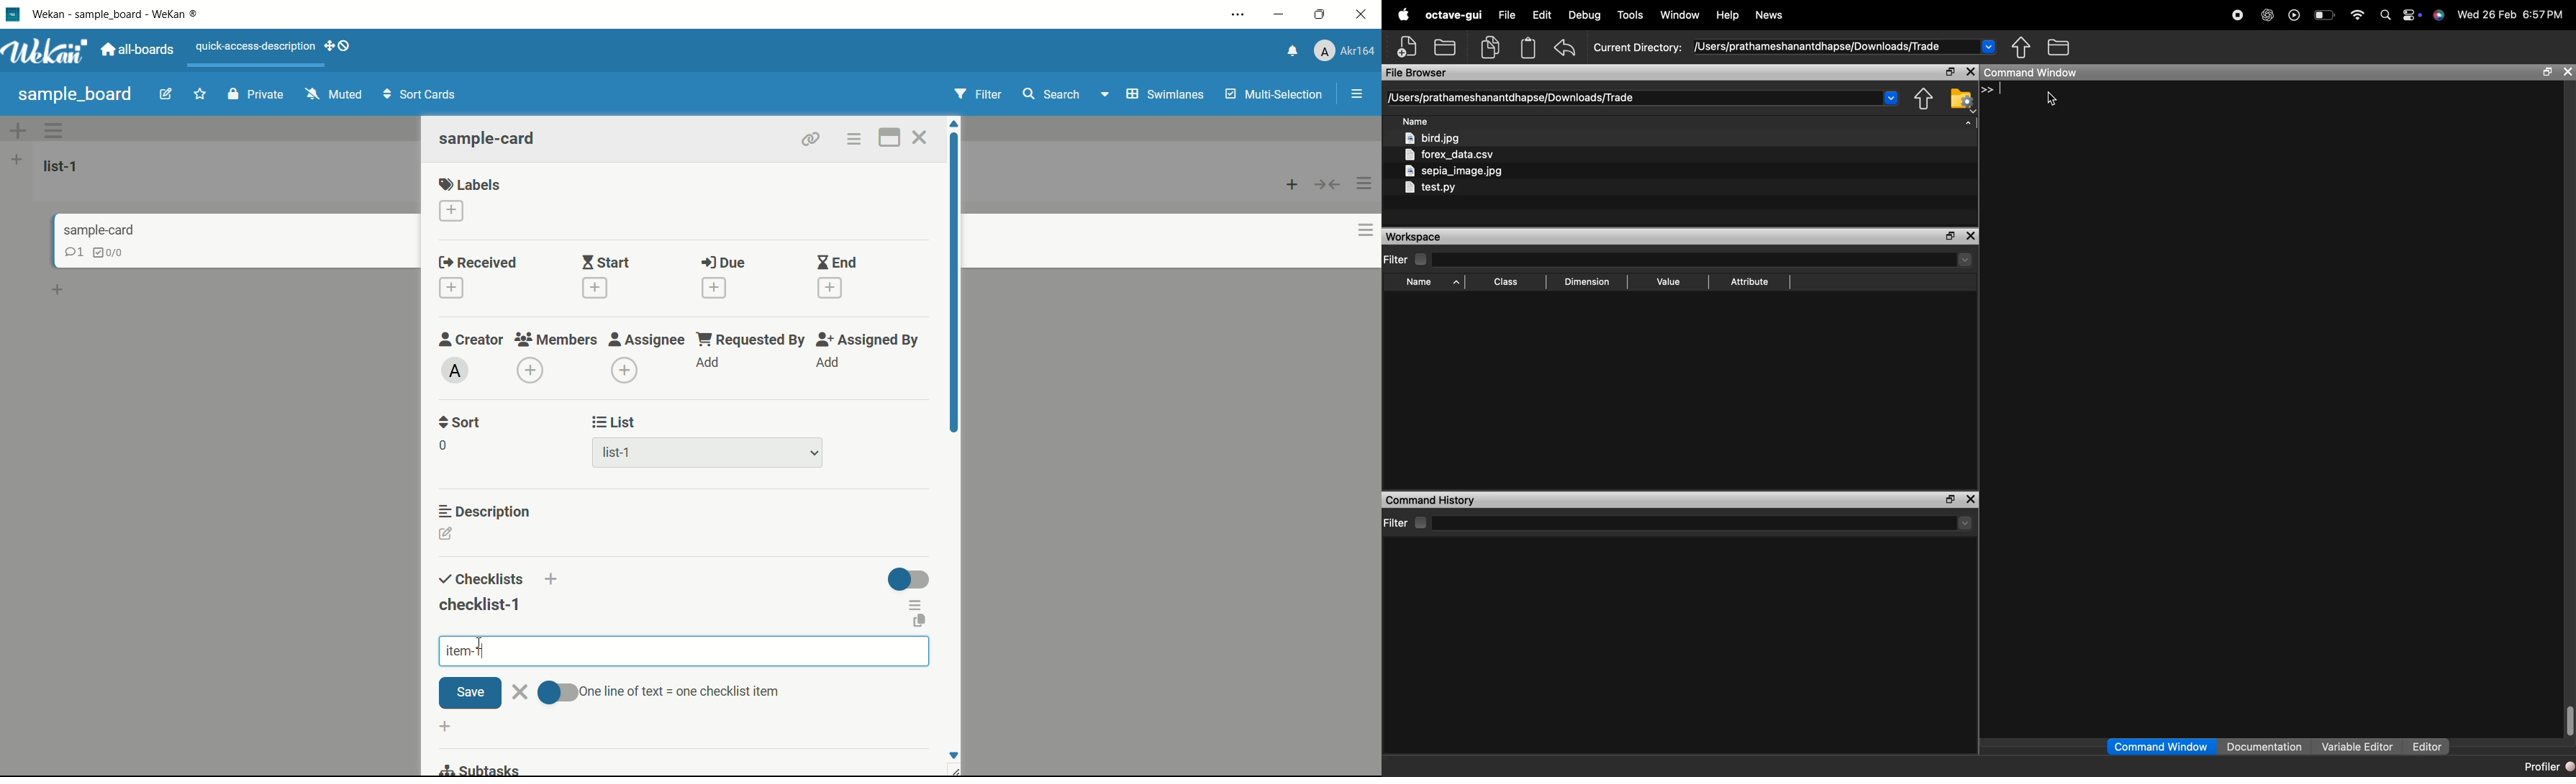  What do you see at coordinates (73, 250) in the screenshot?
I see `comments` at bounding box center [73, 250].